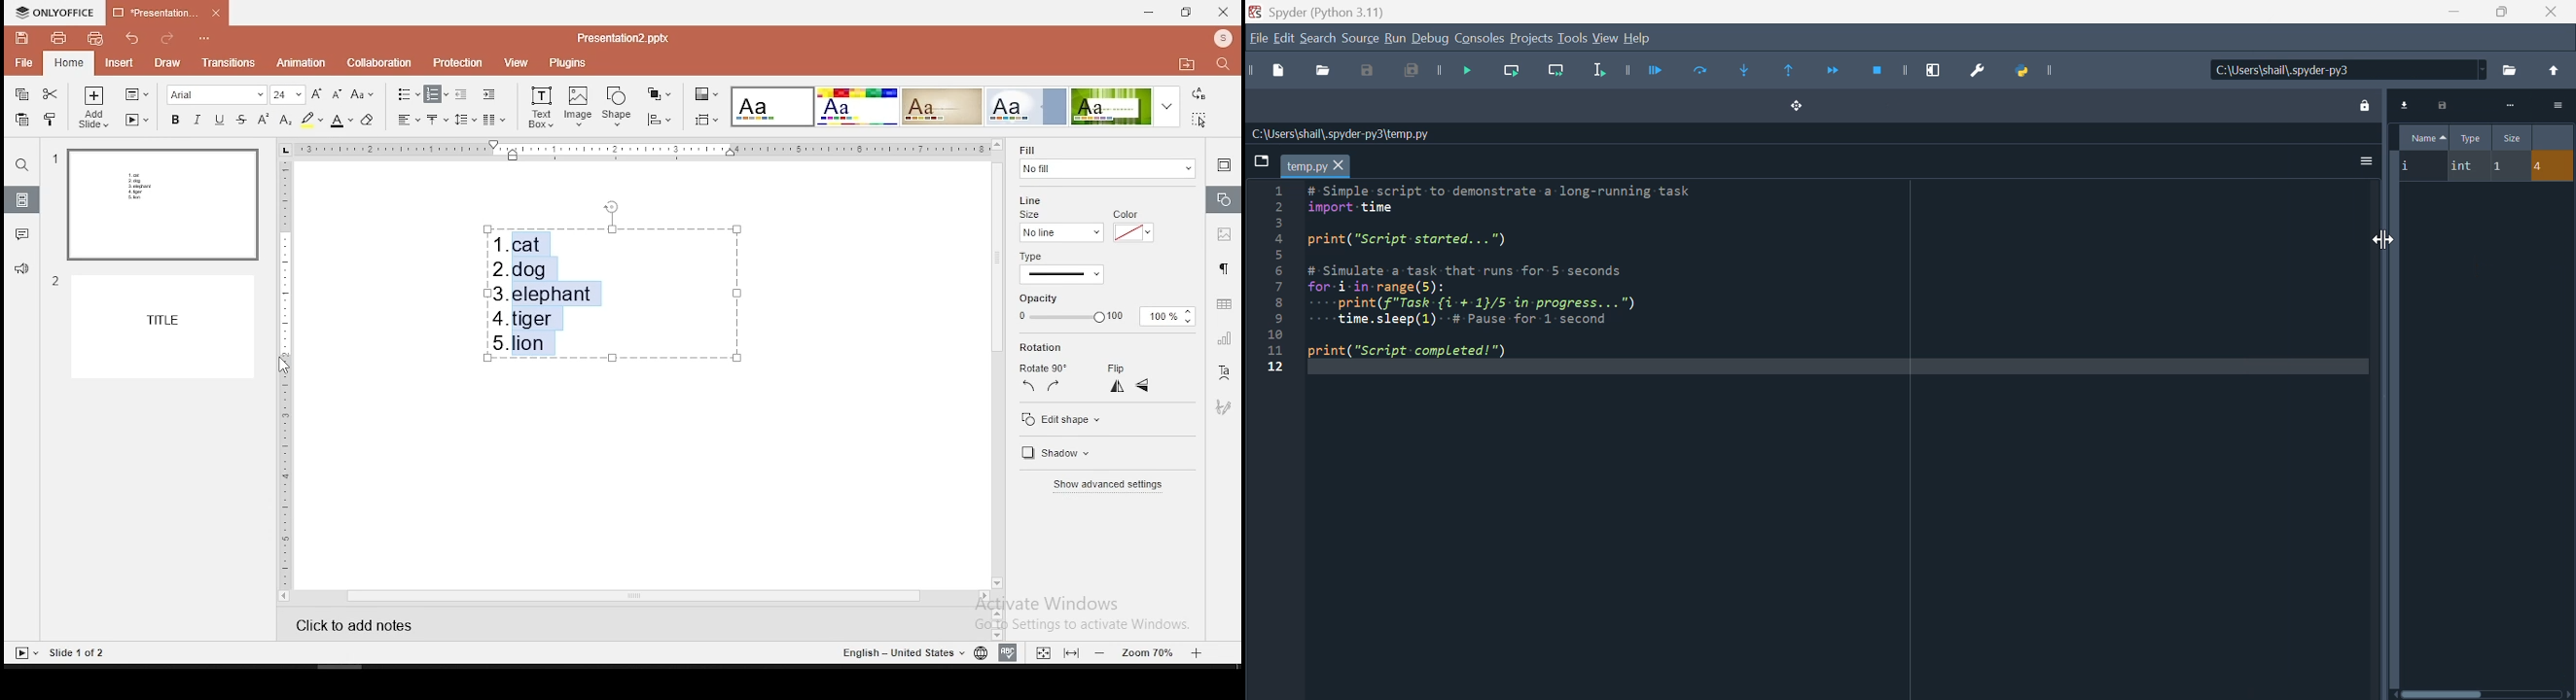 The image size is (2576, 700). I want to click on shape settings, so click(1223, 201).